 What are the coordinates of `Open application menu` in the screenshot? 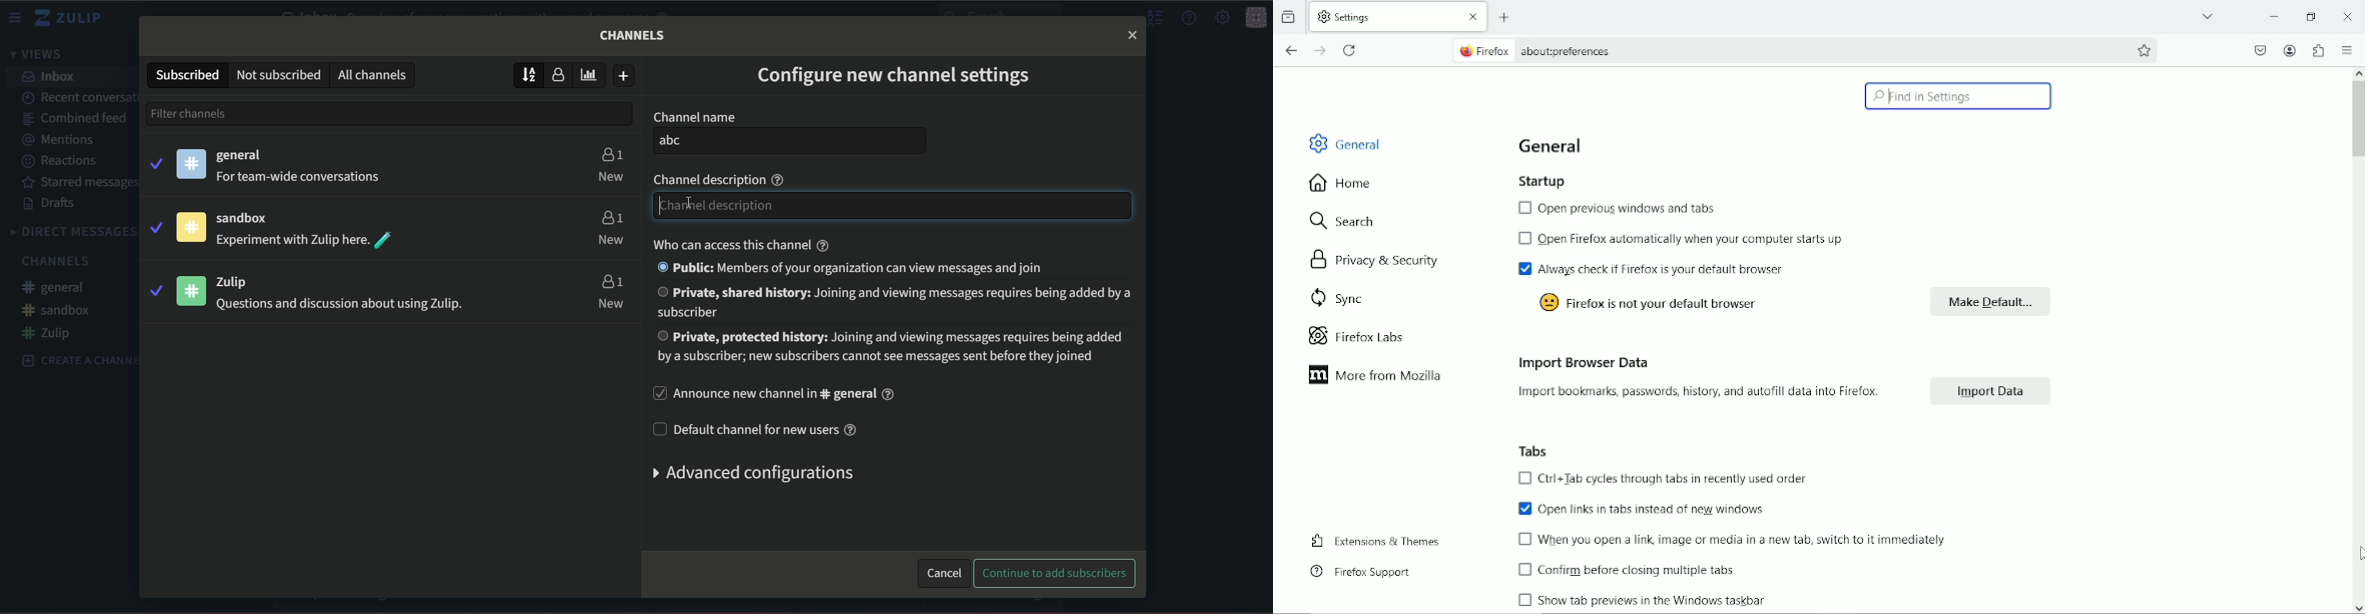 It's located at (2347, 49).